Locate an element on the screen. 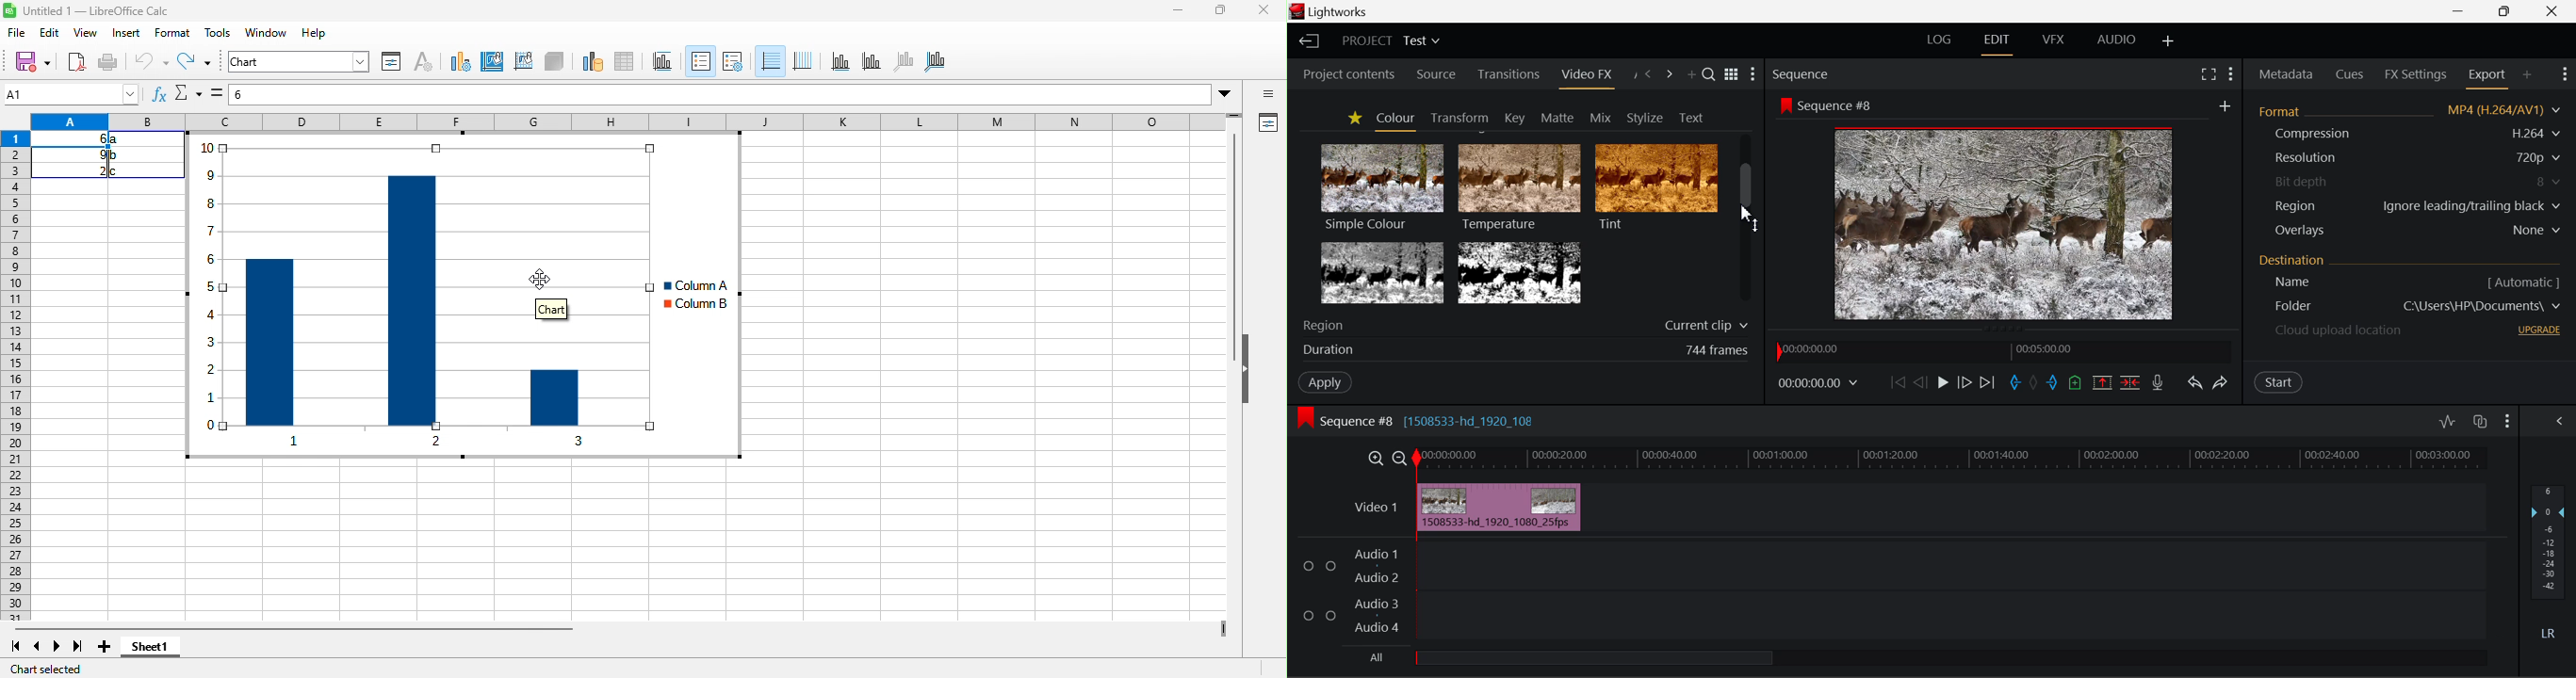  select is located at coordinates (215, 92).